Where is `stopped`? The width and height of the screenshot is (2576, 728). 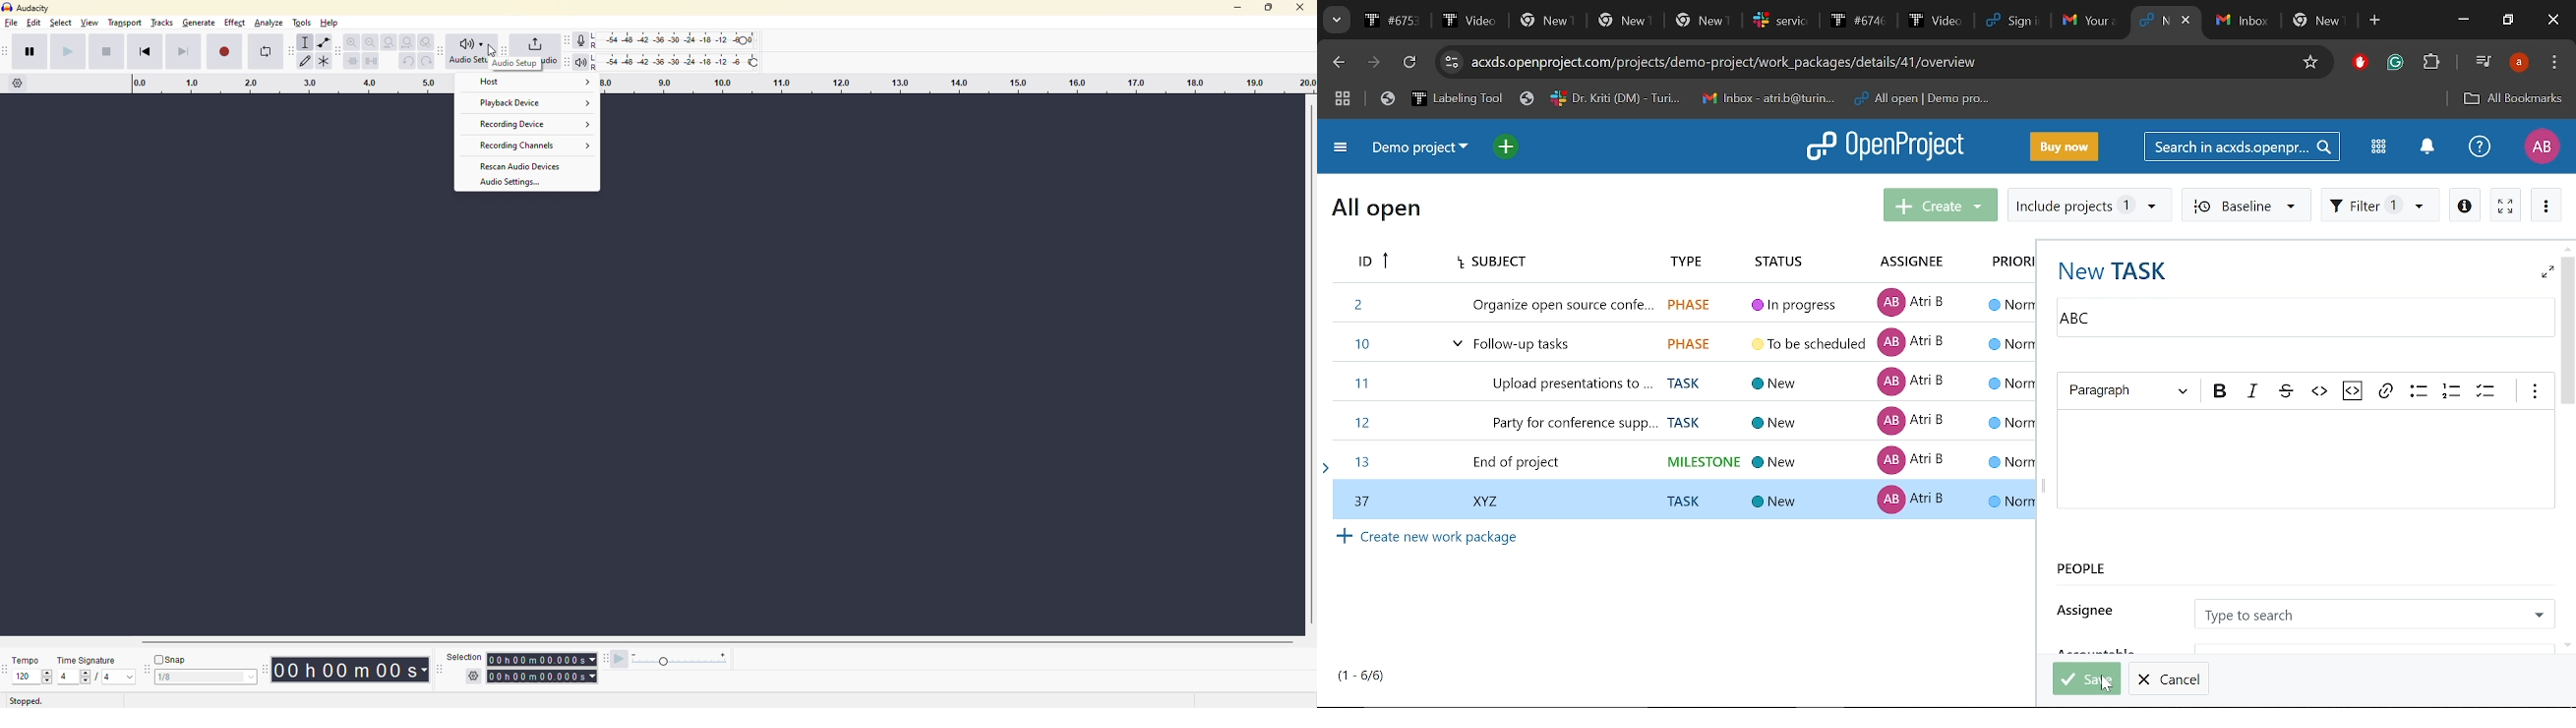
stopped is located at coordinates (29, 699).